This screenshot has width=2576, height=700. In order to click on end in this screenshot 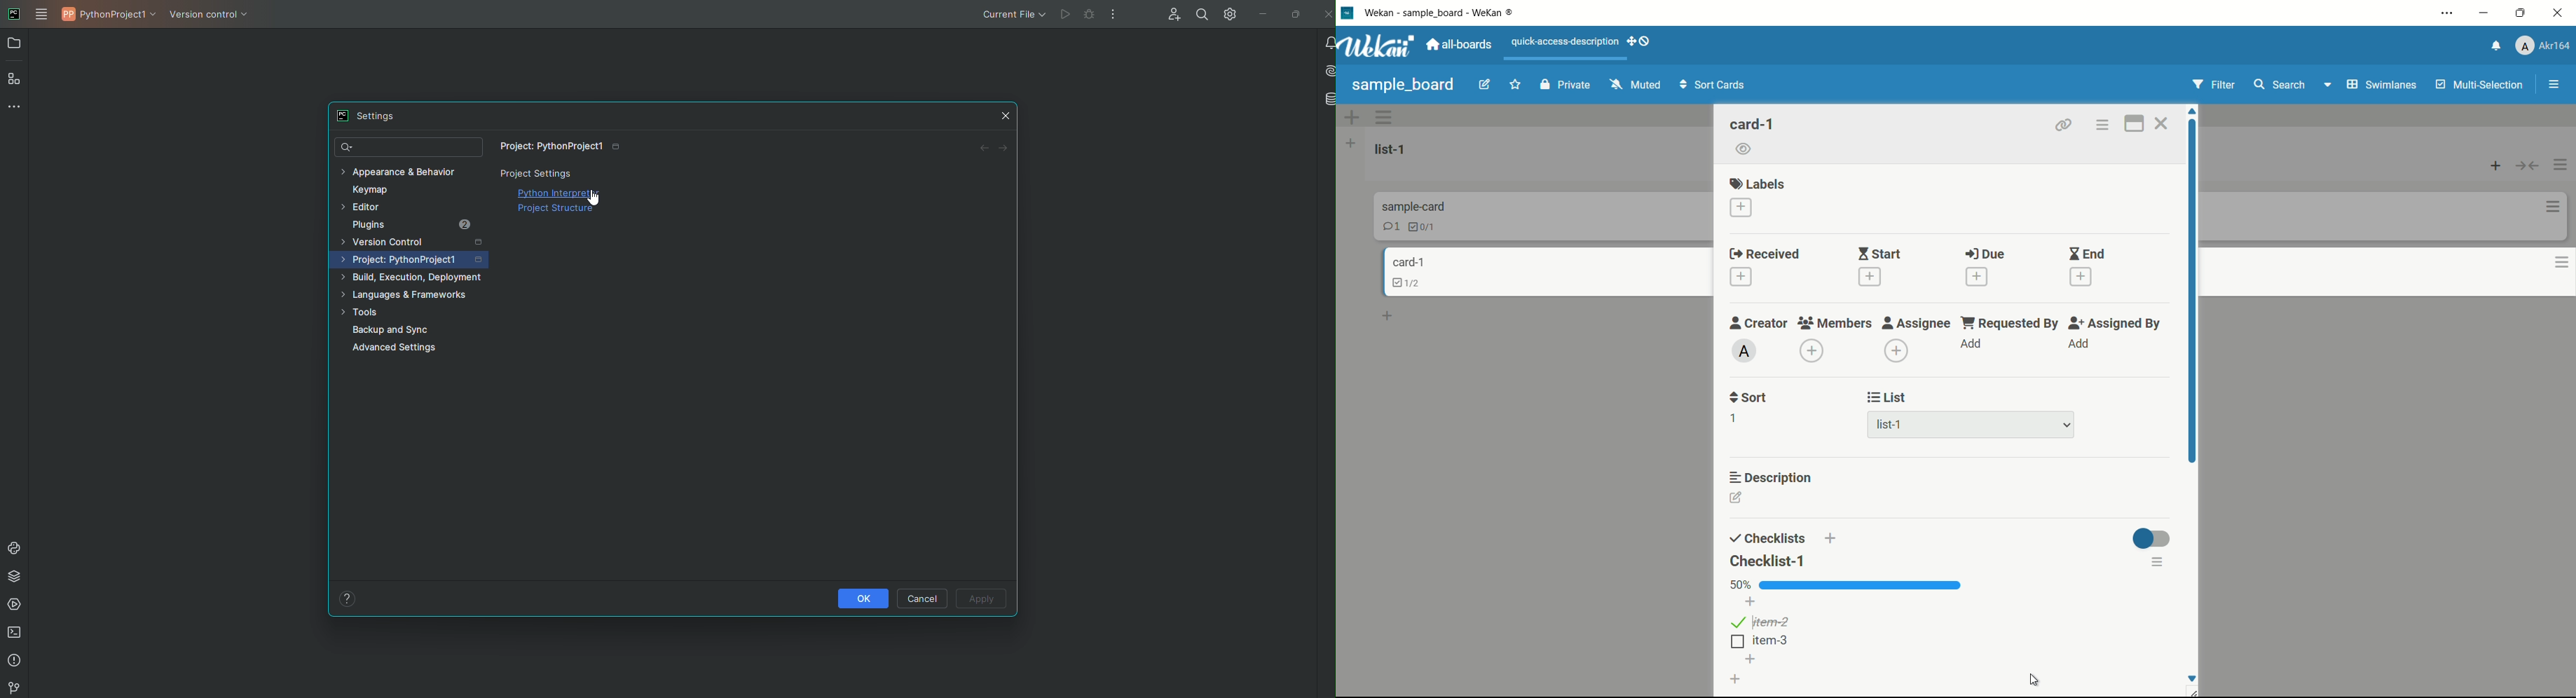, I will do `click(2089, 255)`.